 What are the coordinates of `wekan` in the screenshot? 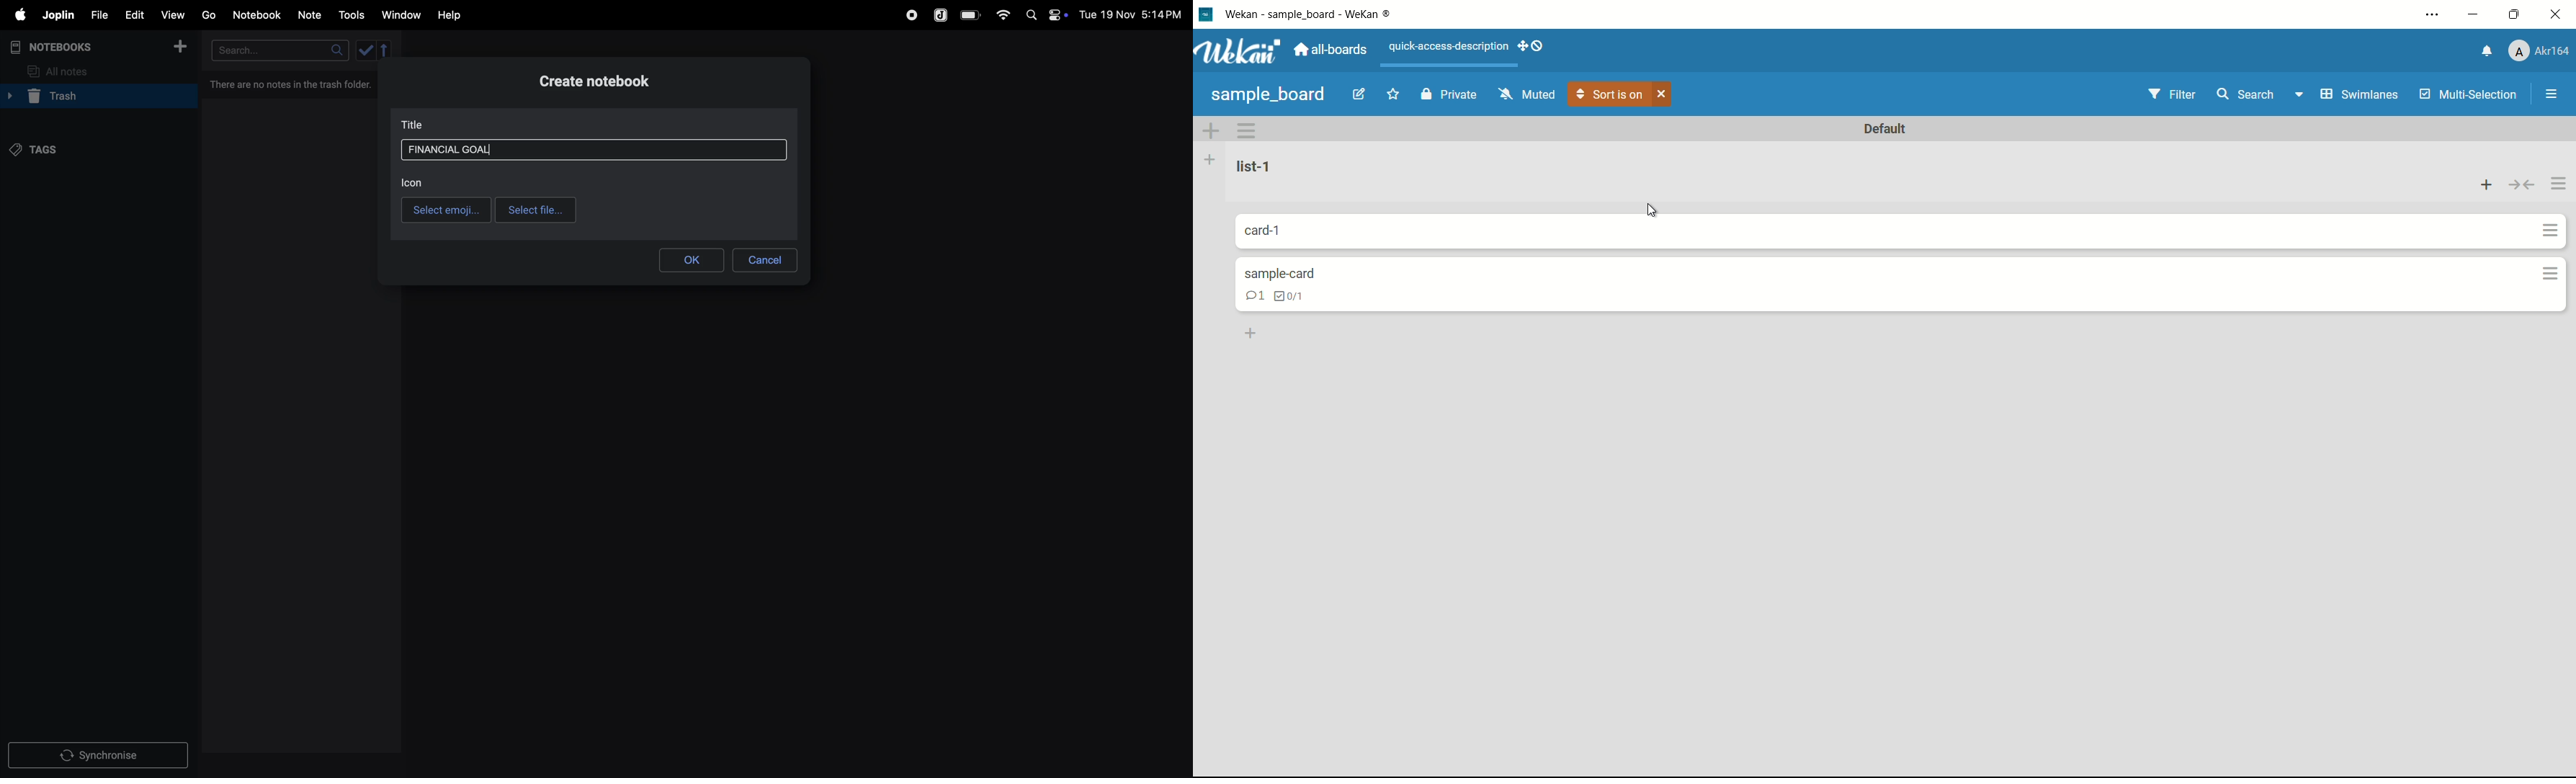 It's located at (1315, 15).